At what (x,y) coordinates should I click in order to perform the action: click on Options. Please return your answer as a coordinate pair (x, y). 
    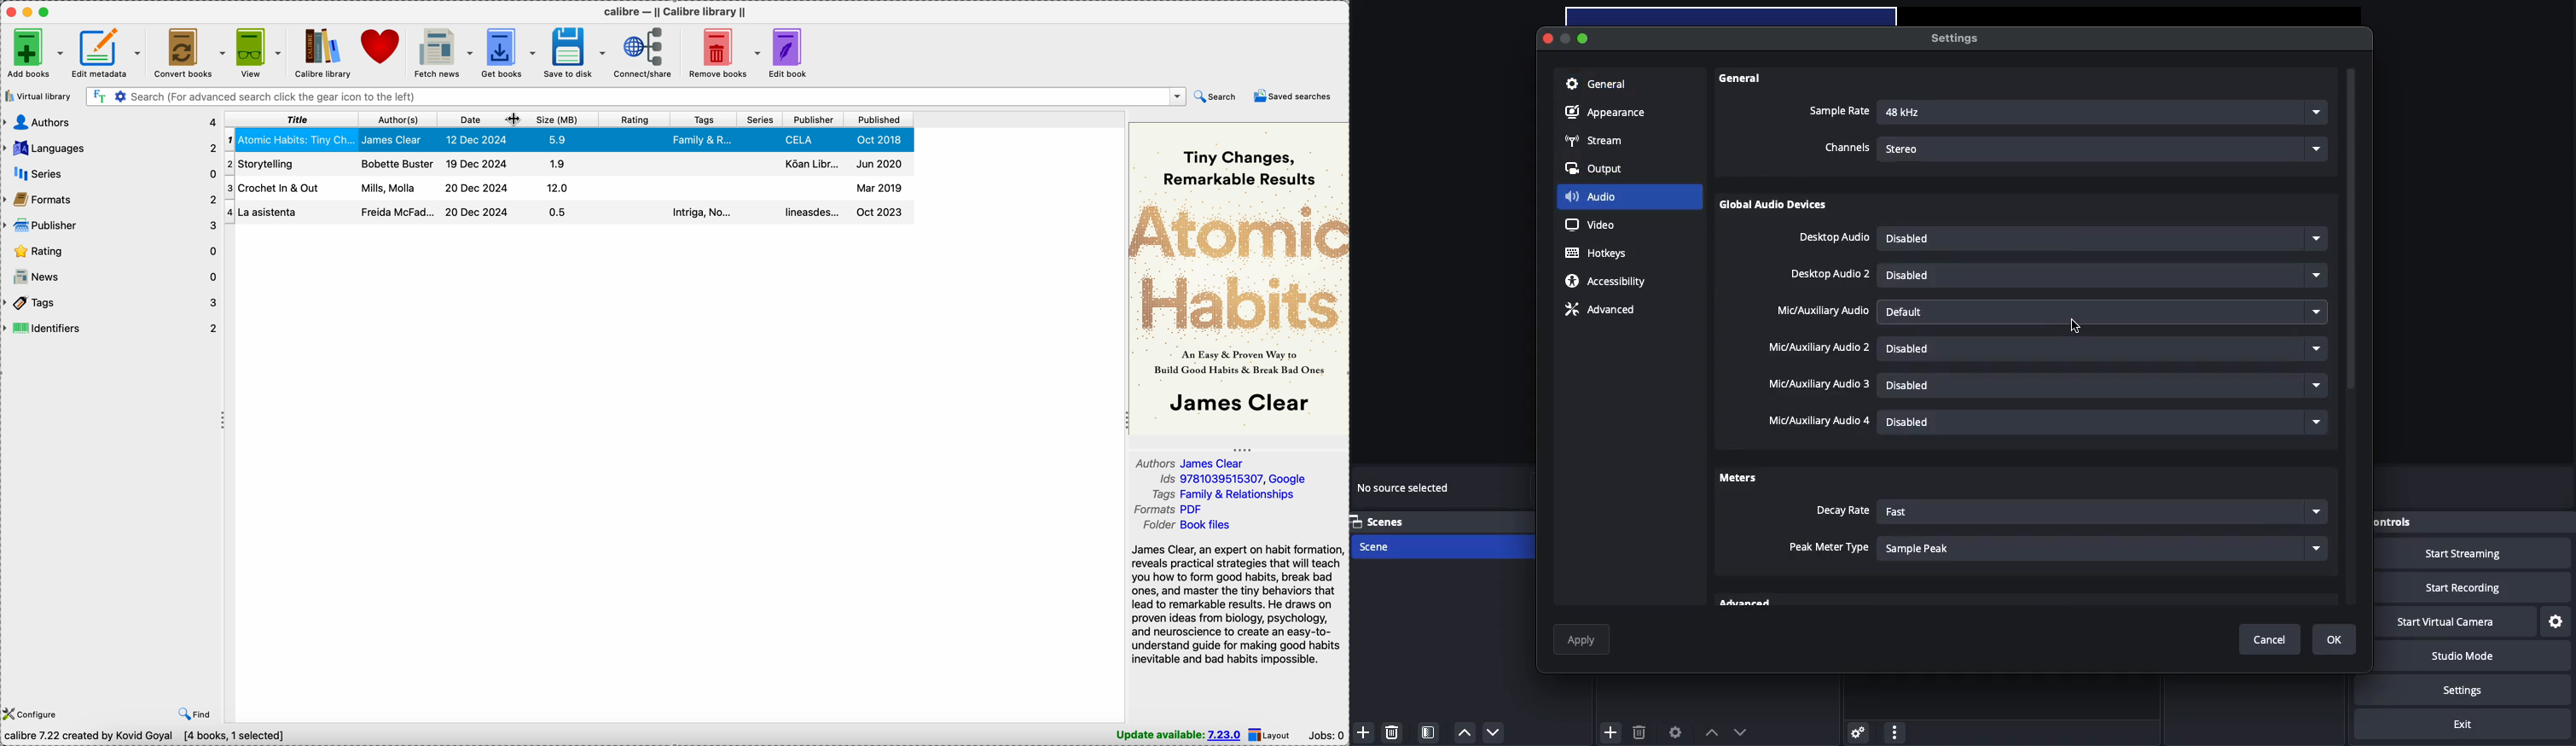
    Looking at the image, I should click on (1894, 730).